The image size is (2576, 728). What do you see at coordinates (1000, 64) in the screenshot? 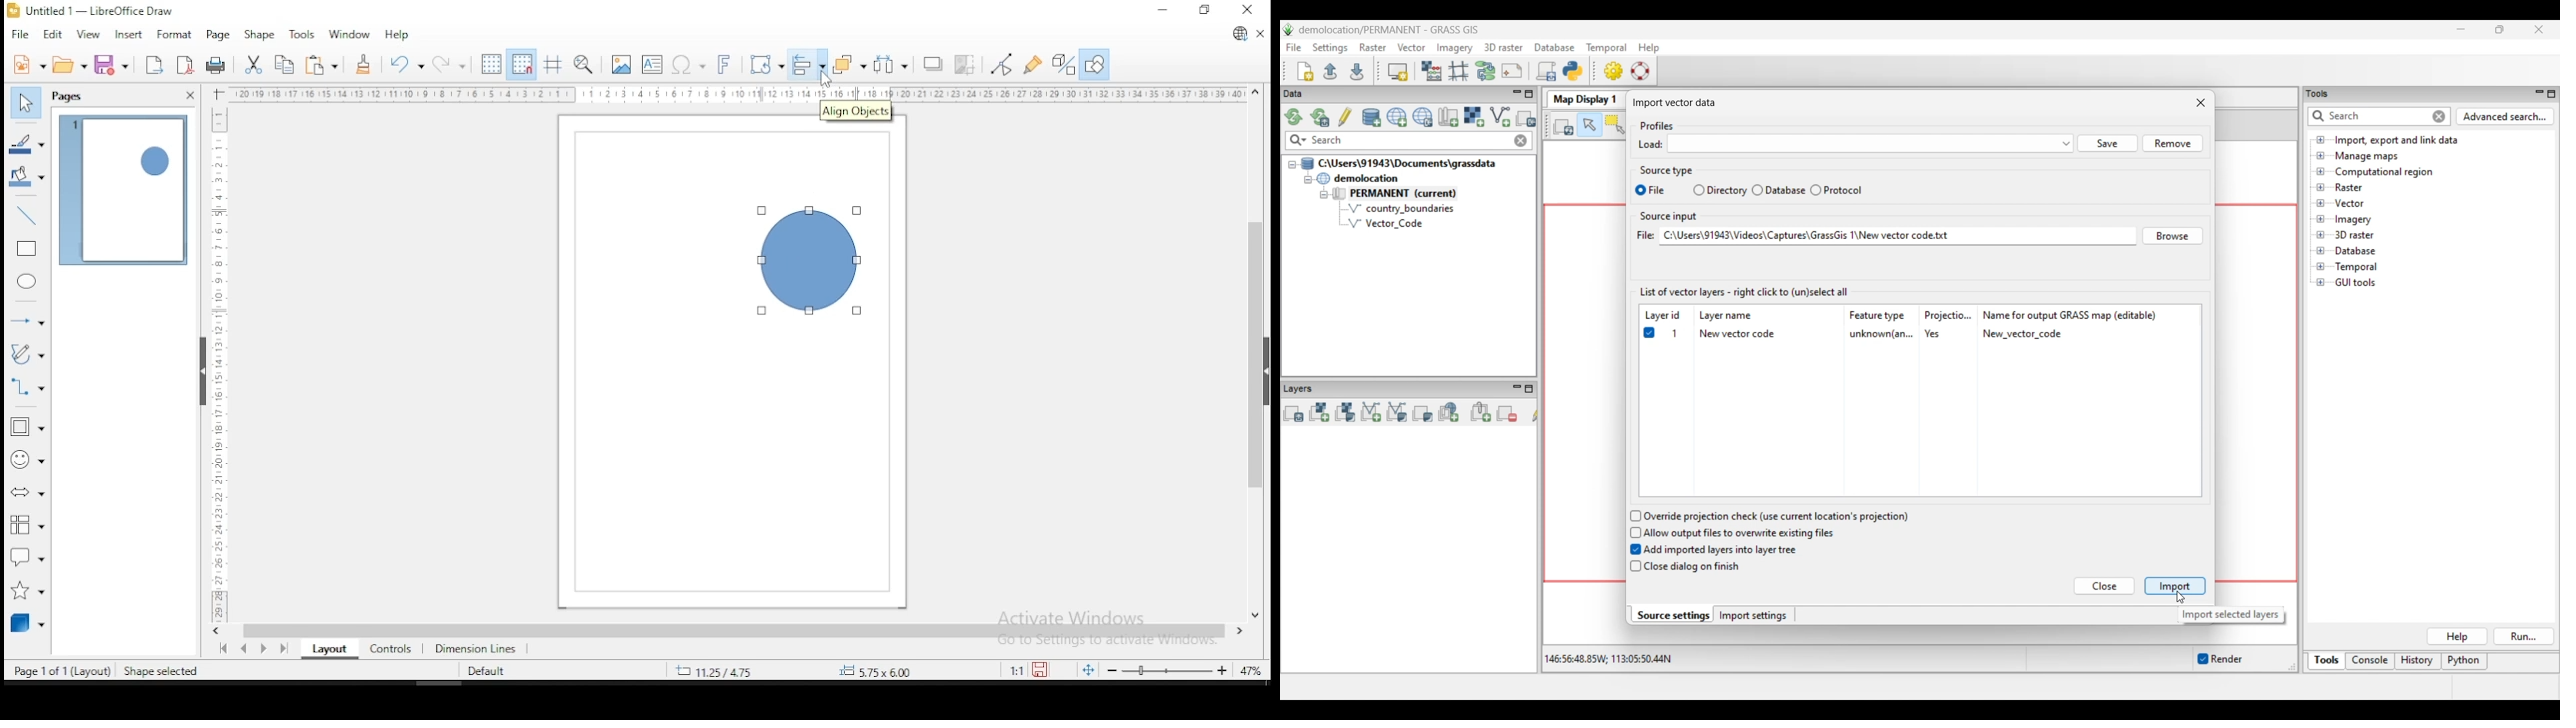
I see `toggle point edit mode` at bounding box center [1000, 64].